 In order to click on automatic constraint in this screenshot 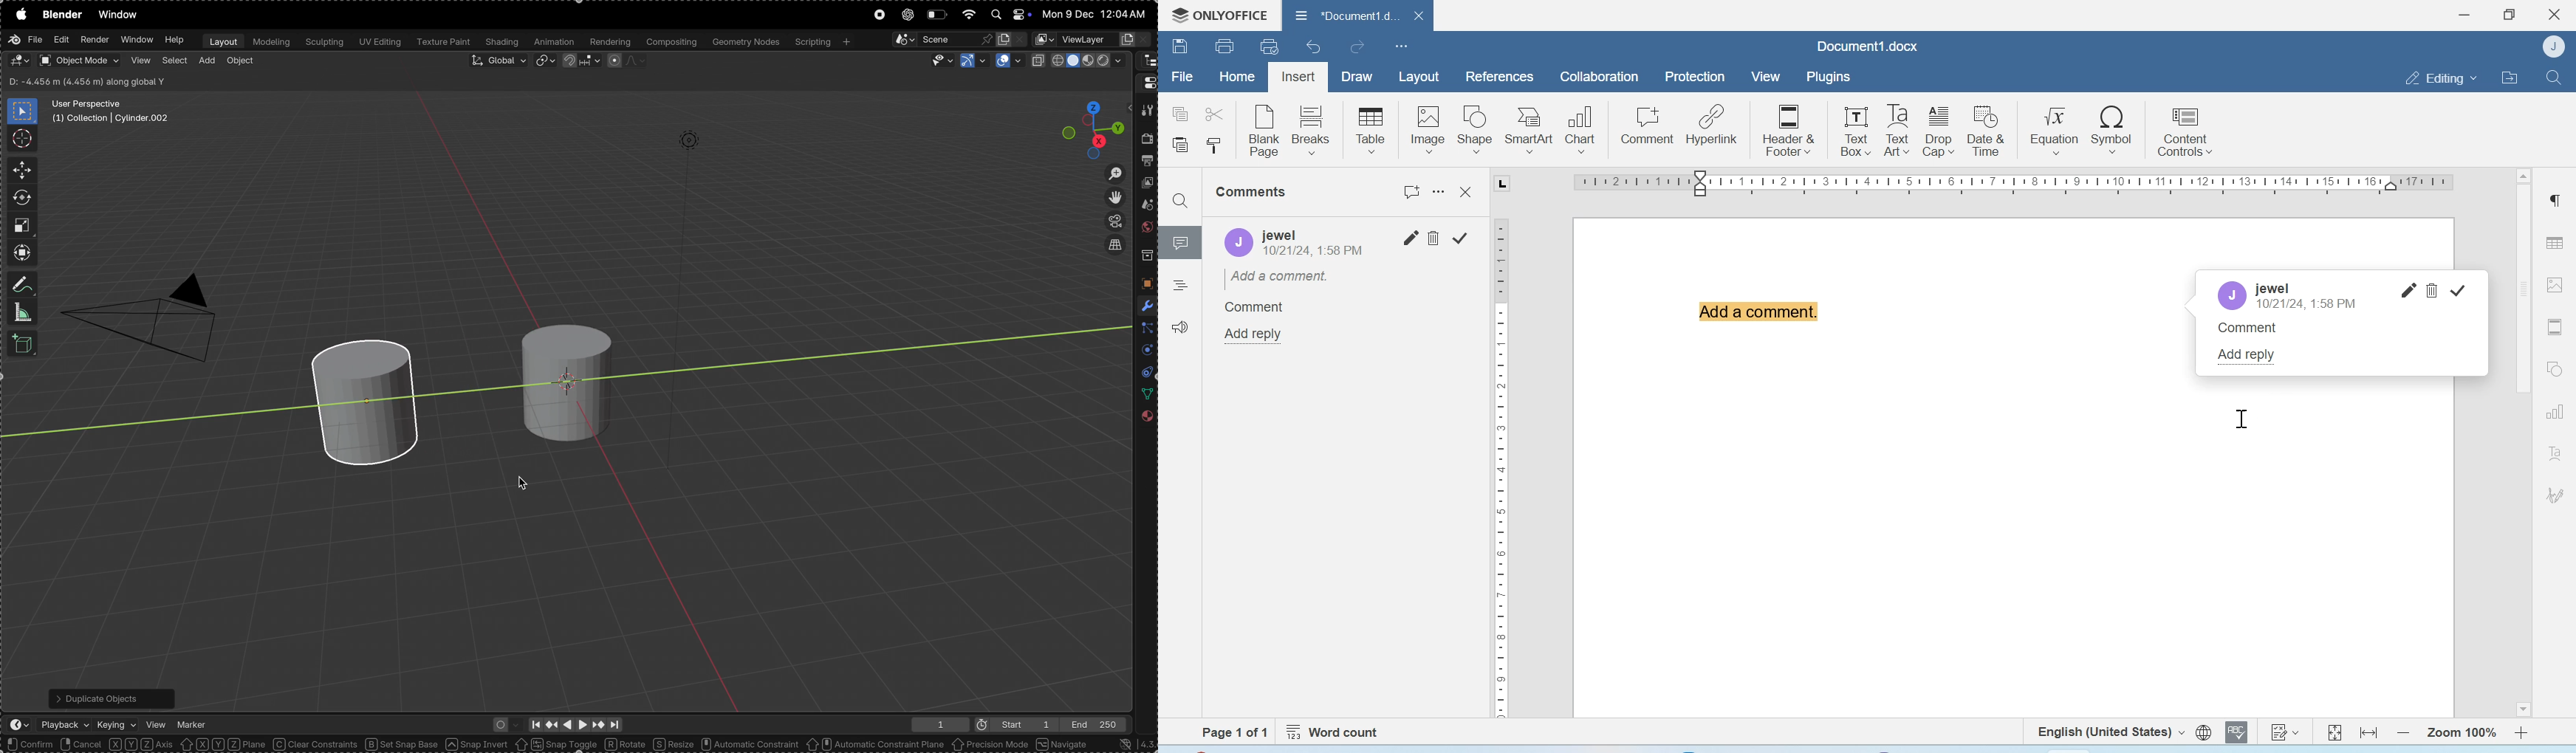, I will do `click(748, 745)`.